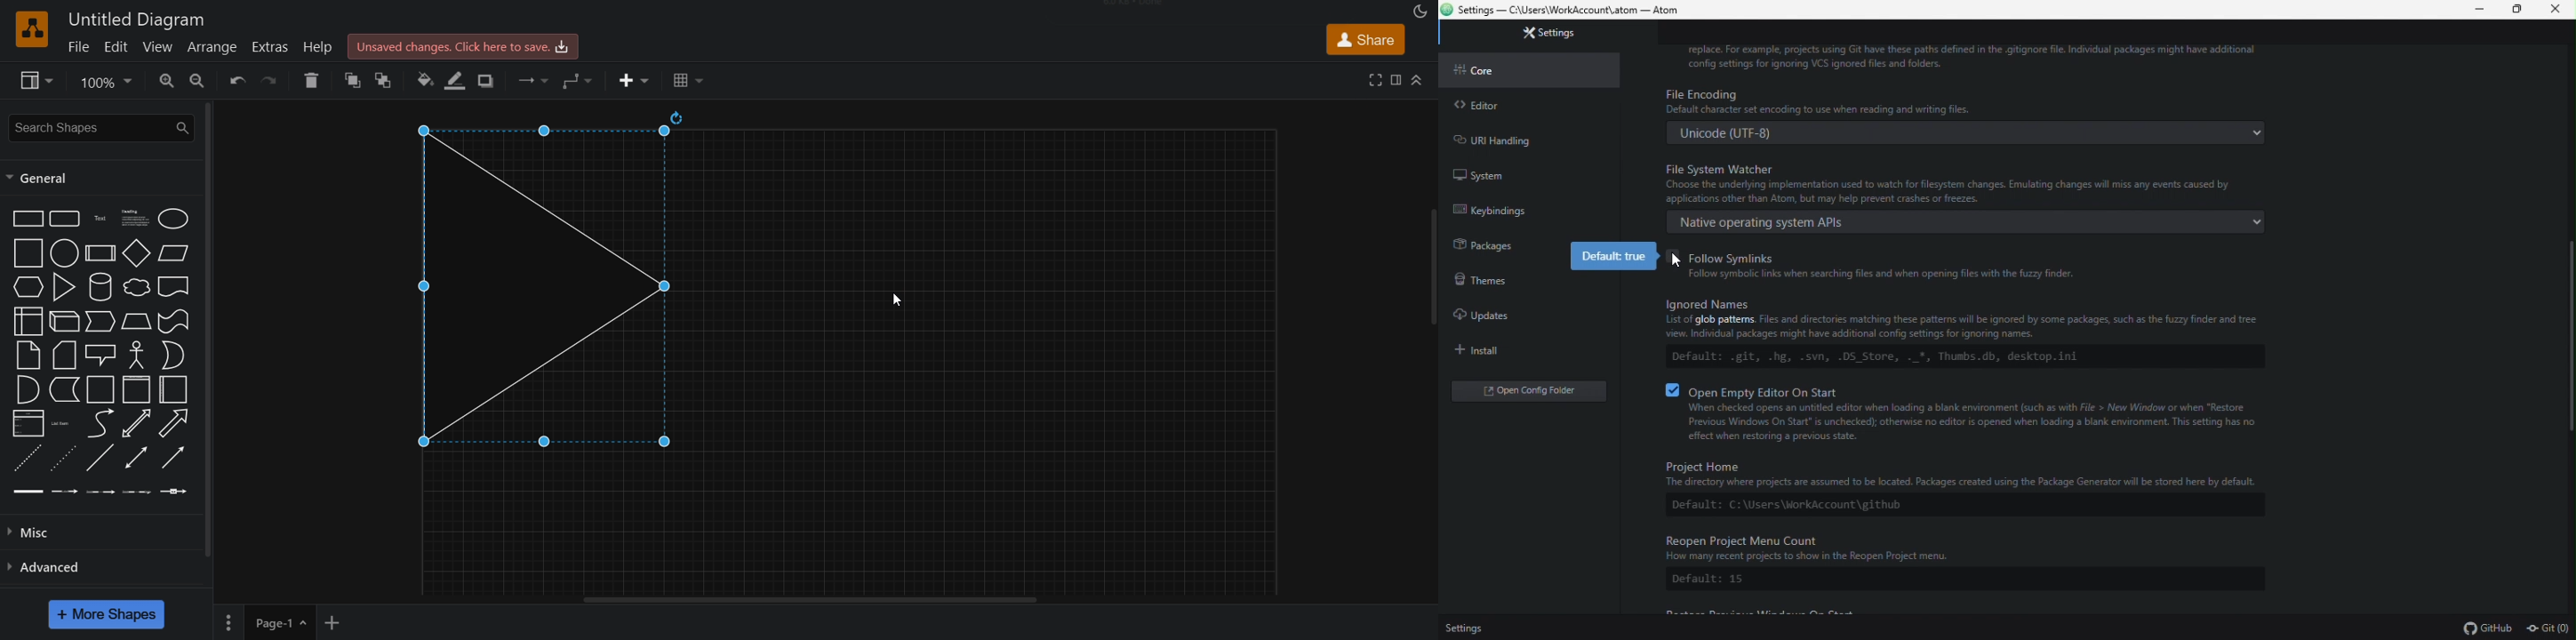  Describe the element at coordinates (135, 390) in the screenshot. I see `container` at that location.